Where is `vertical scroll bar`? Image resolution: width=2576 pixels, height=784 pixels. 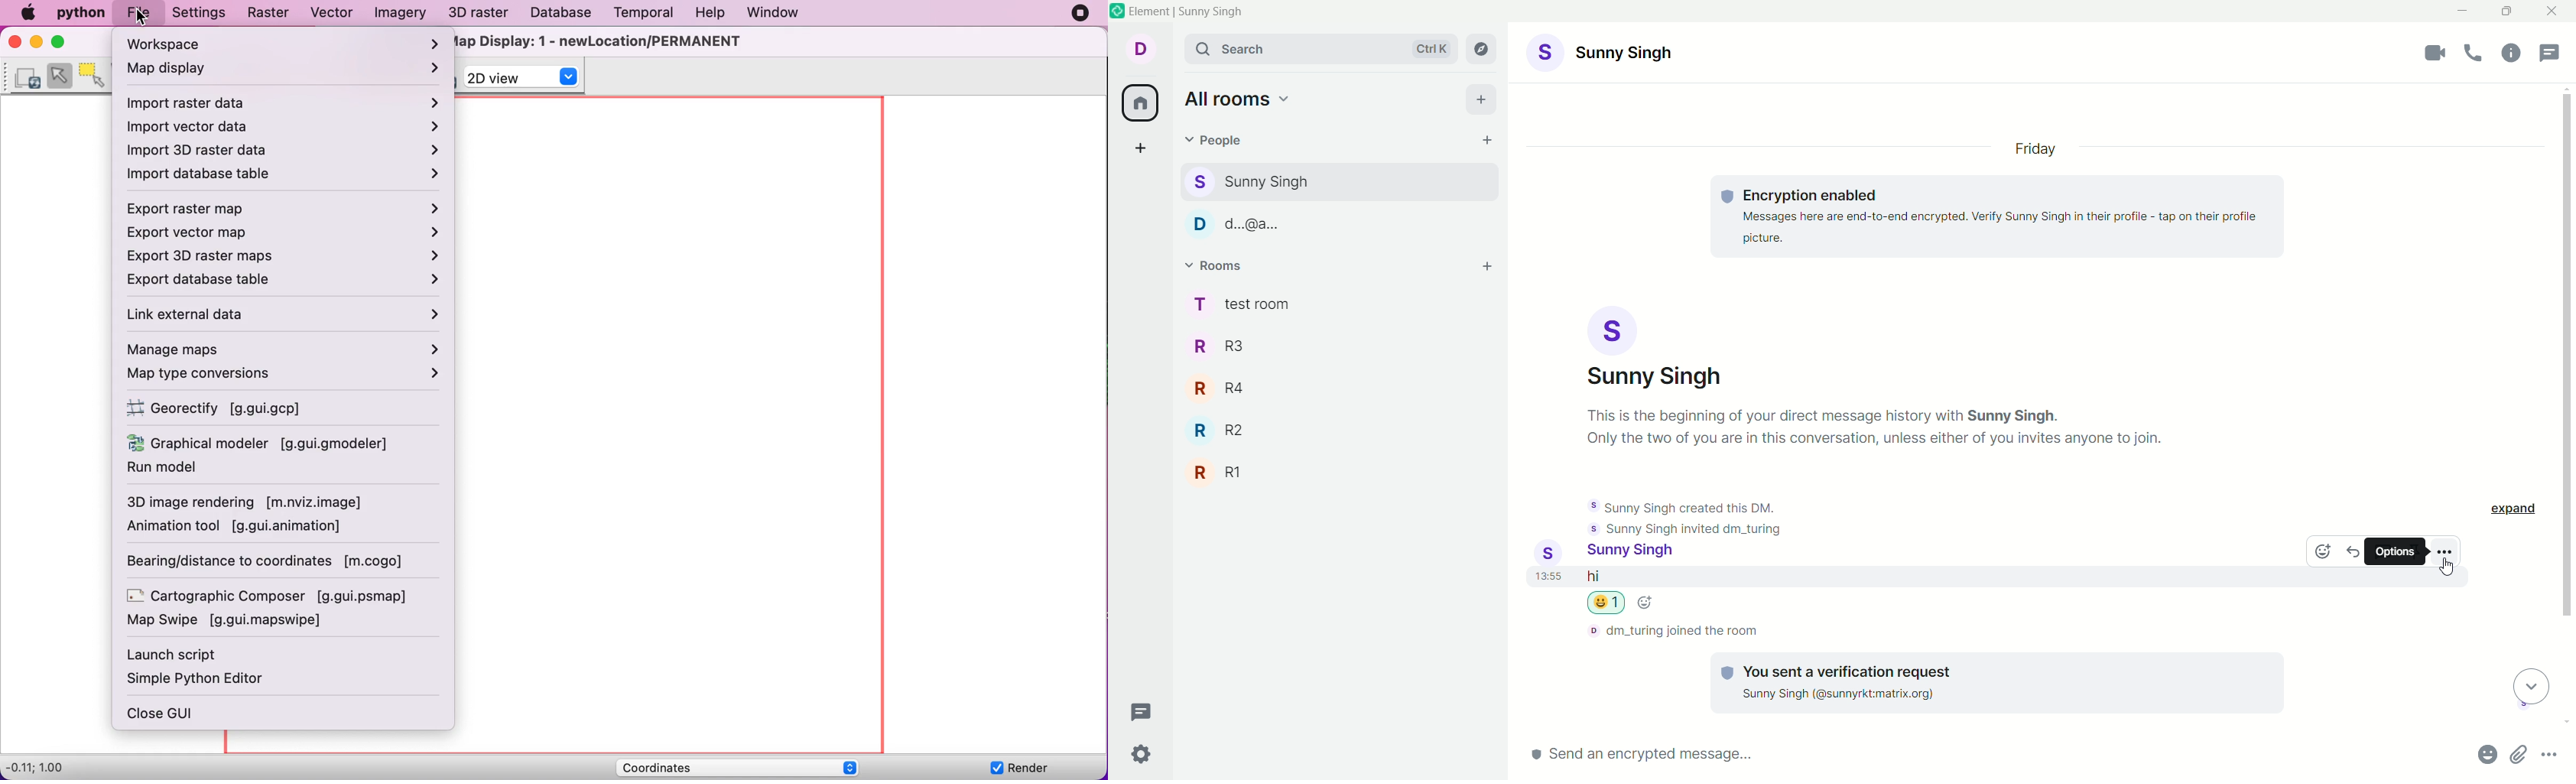 vertical scroll bar is located at coordinates (2567, 408).